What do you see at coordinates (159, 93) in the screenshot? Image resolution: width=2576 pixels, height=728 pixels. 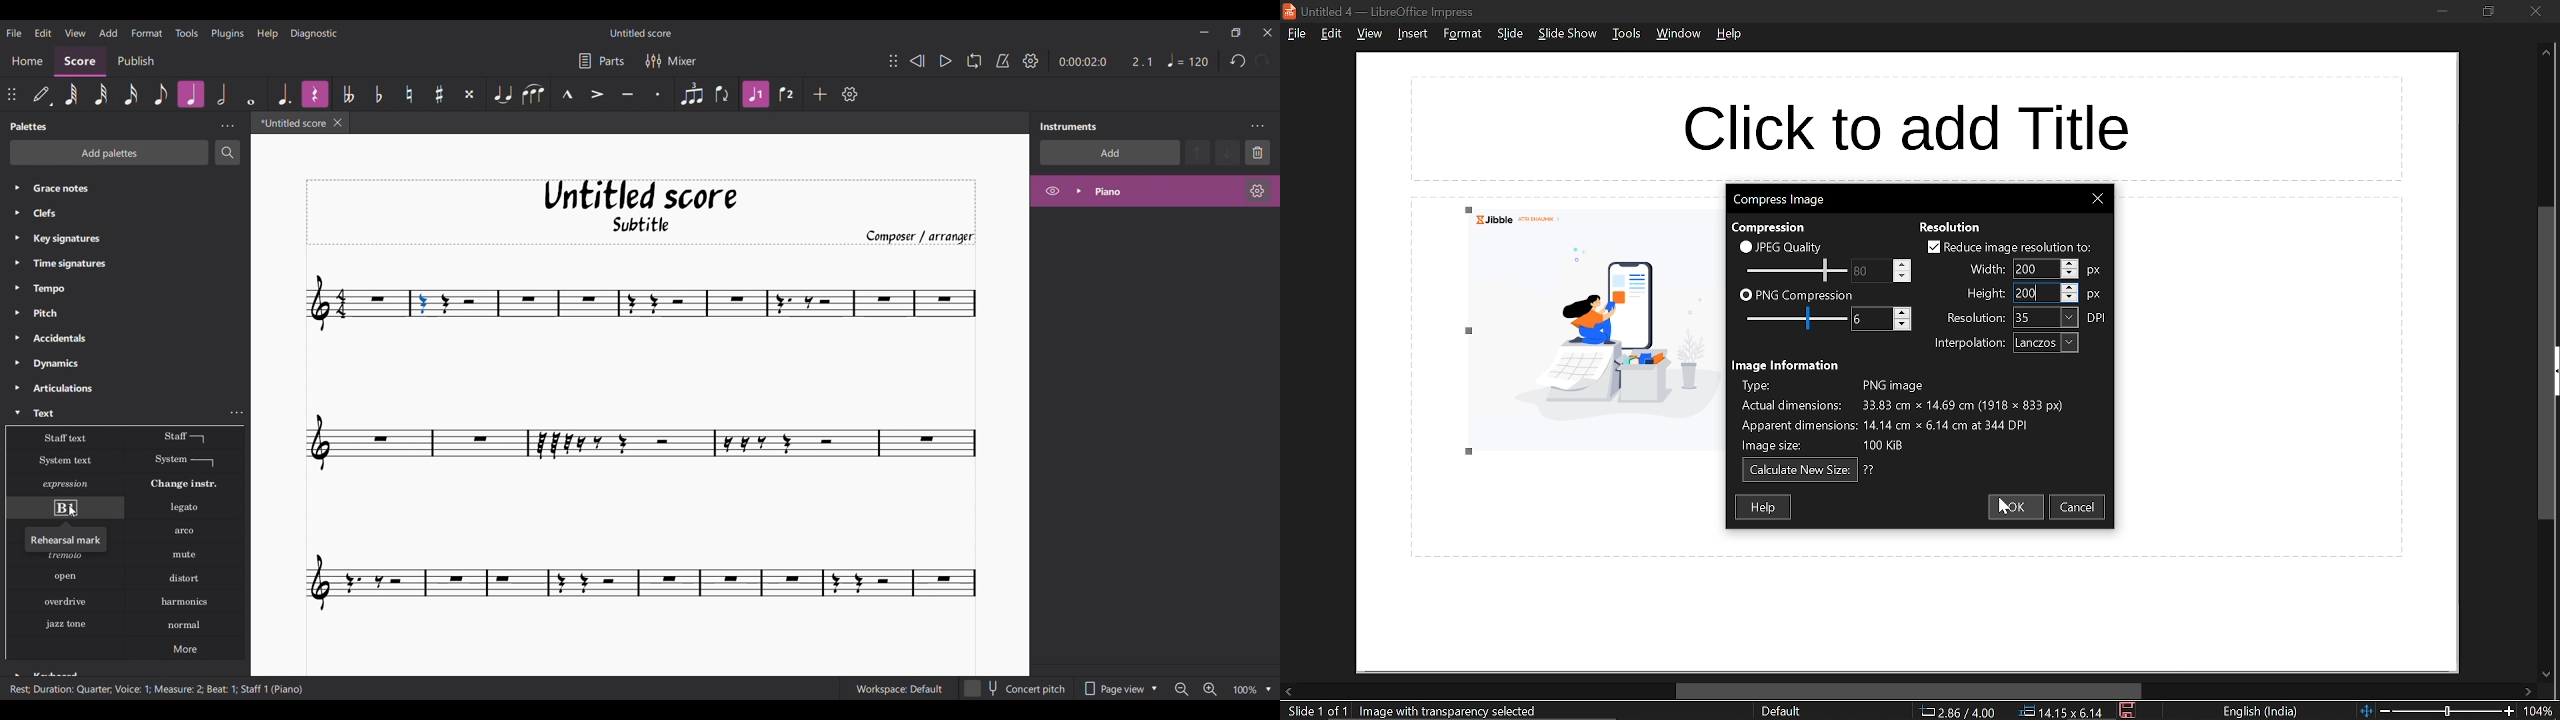 I see `8th note` at bounding box center [159, 93].